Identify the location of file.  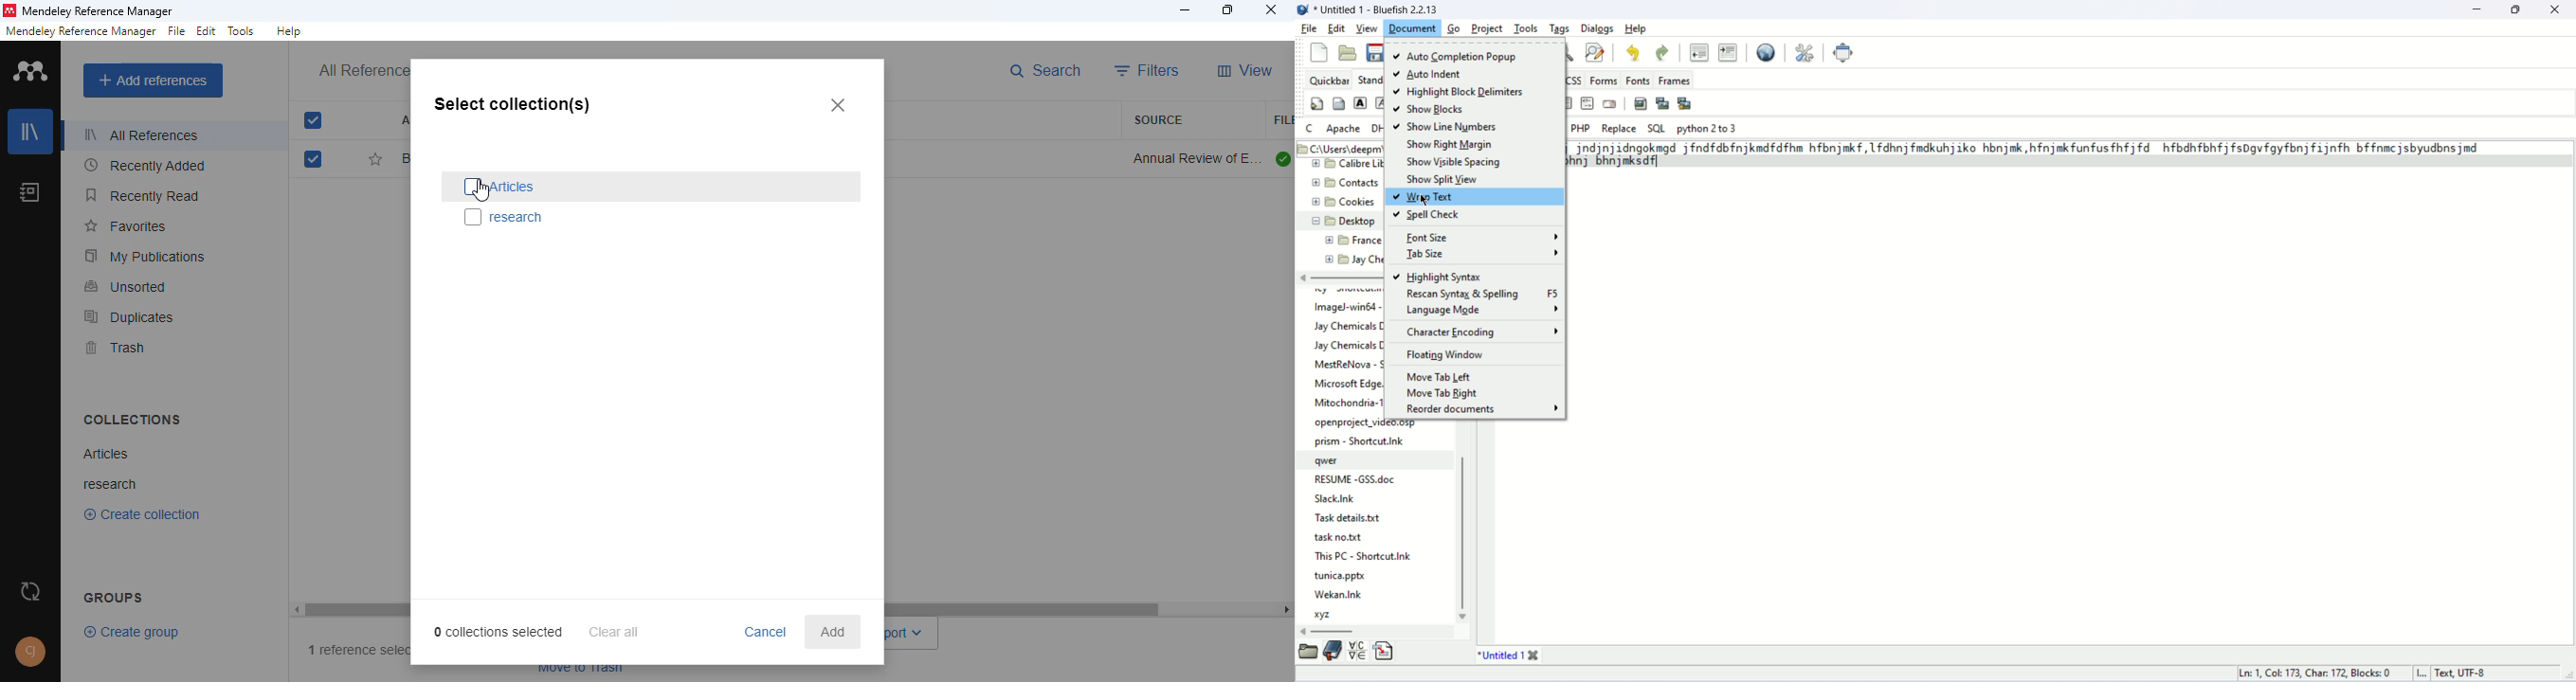
(175, 31).